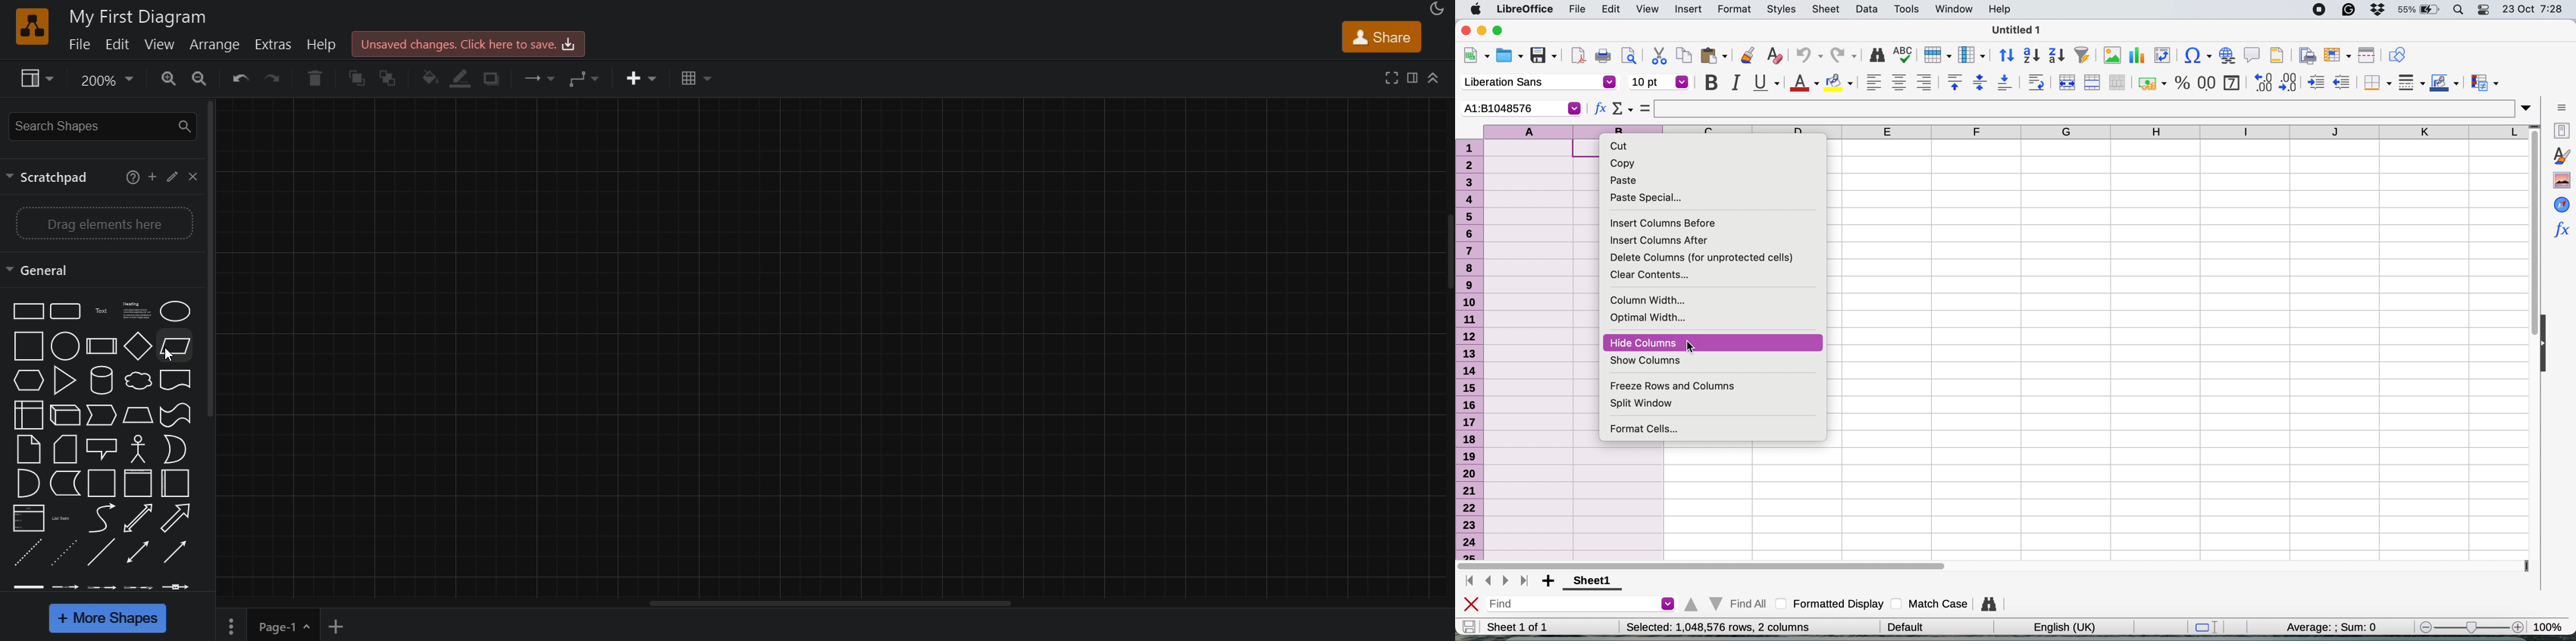 Image resolution: width=2576 pixels, height=644 pixels. I want to click on merge, so click(2092, 83).